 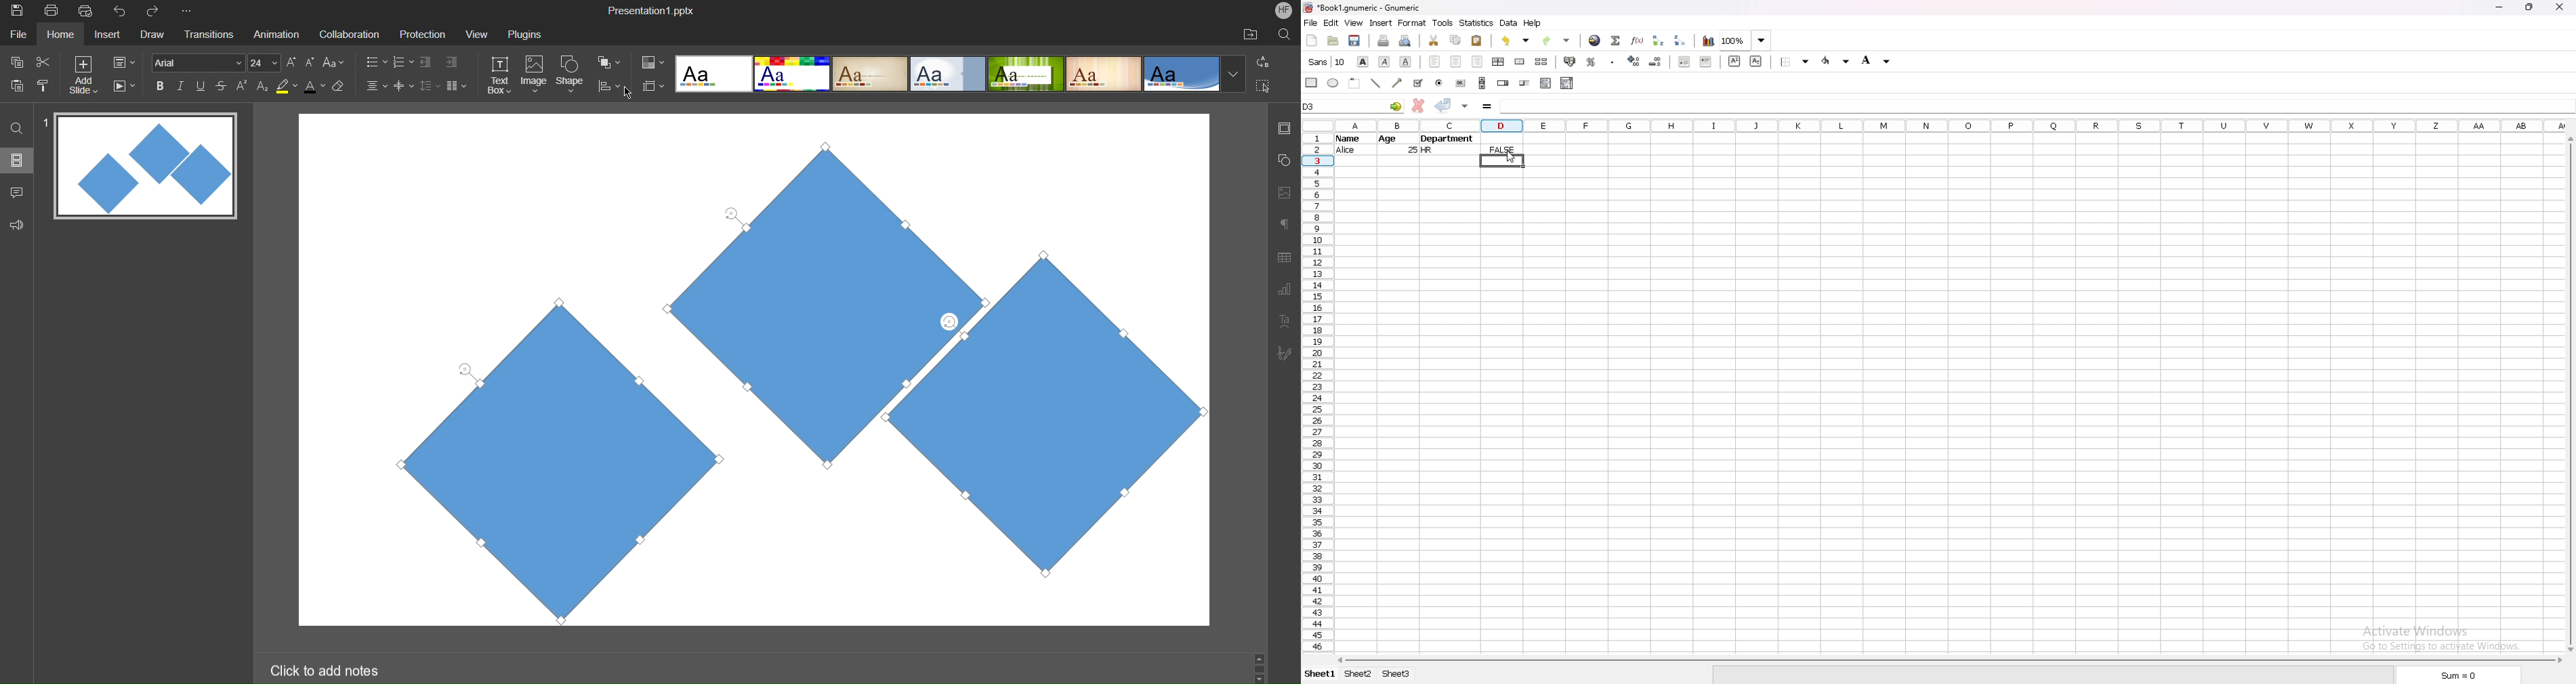 What do you see at coordinates (571, 76) in the screenshot?
I see `Shape` at bounding box center [571, 76].